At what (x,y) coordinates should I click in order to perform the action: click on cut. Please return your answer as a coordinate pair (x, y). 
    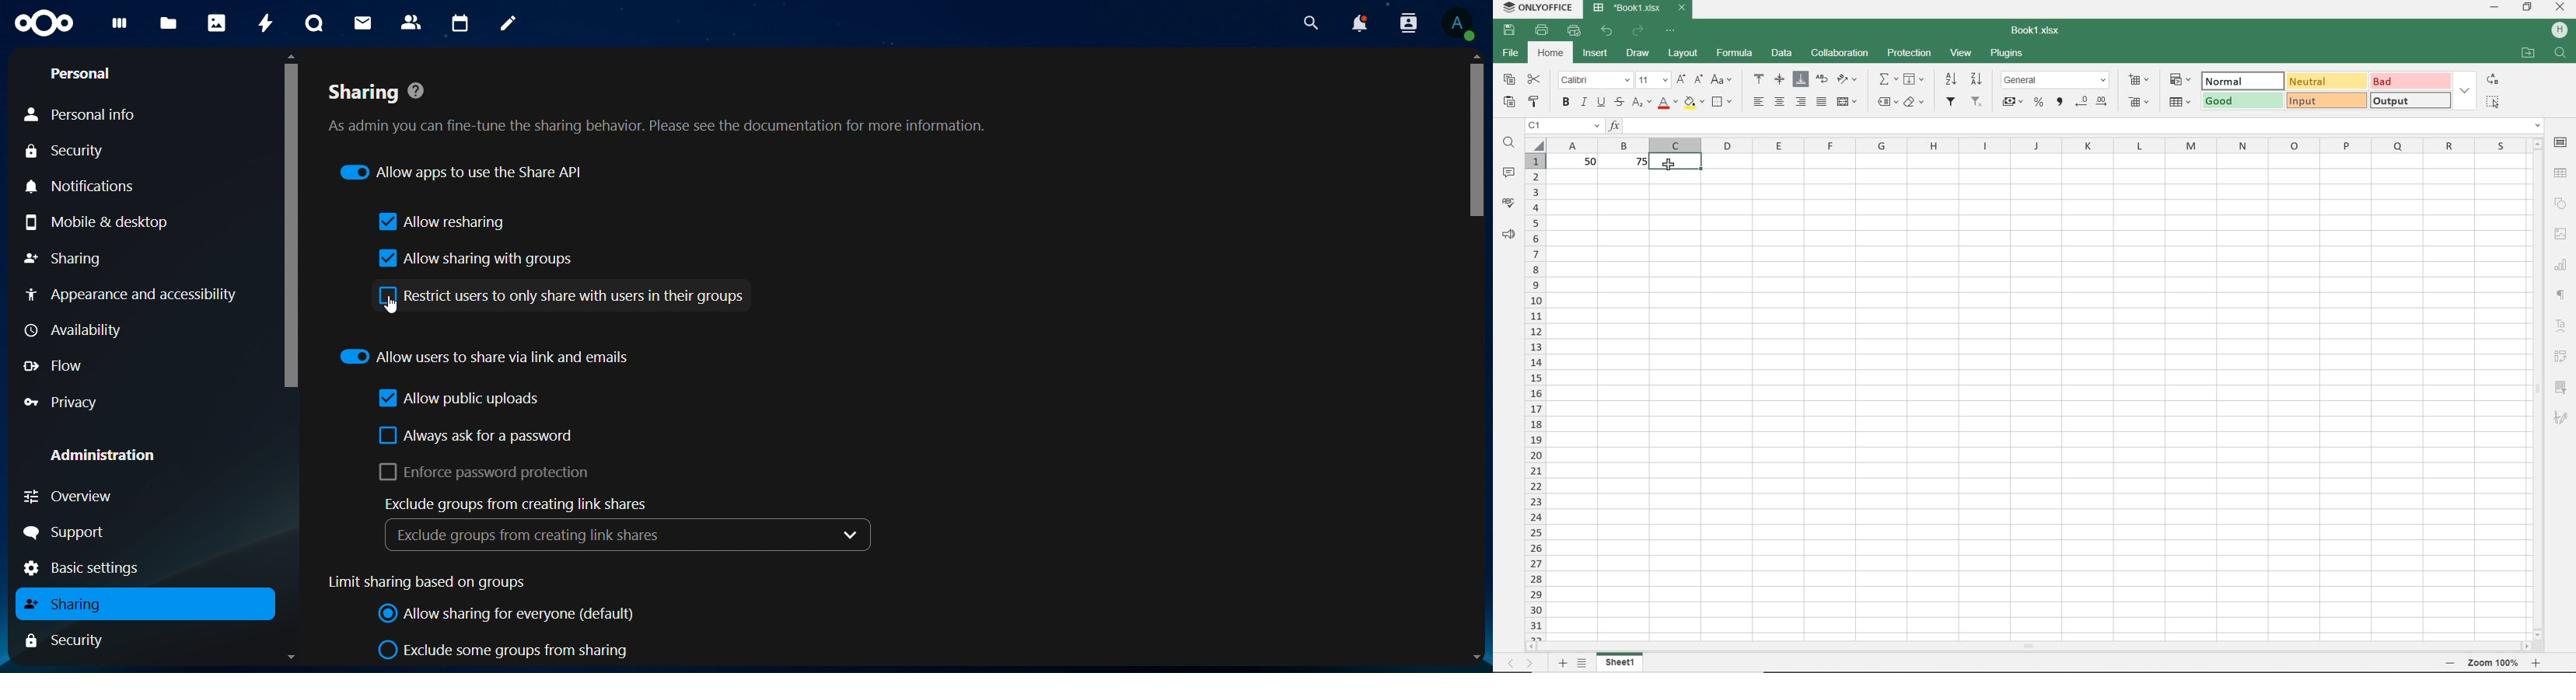
    Looking at the image, I should click on (1535, 80).